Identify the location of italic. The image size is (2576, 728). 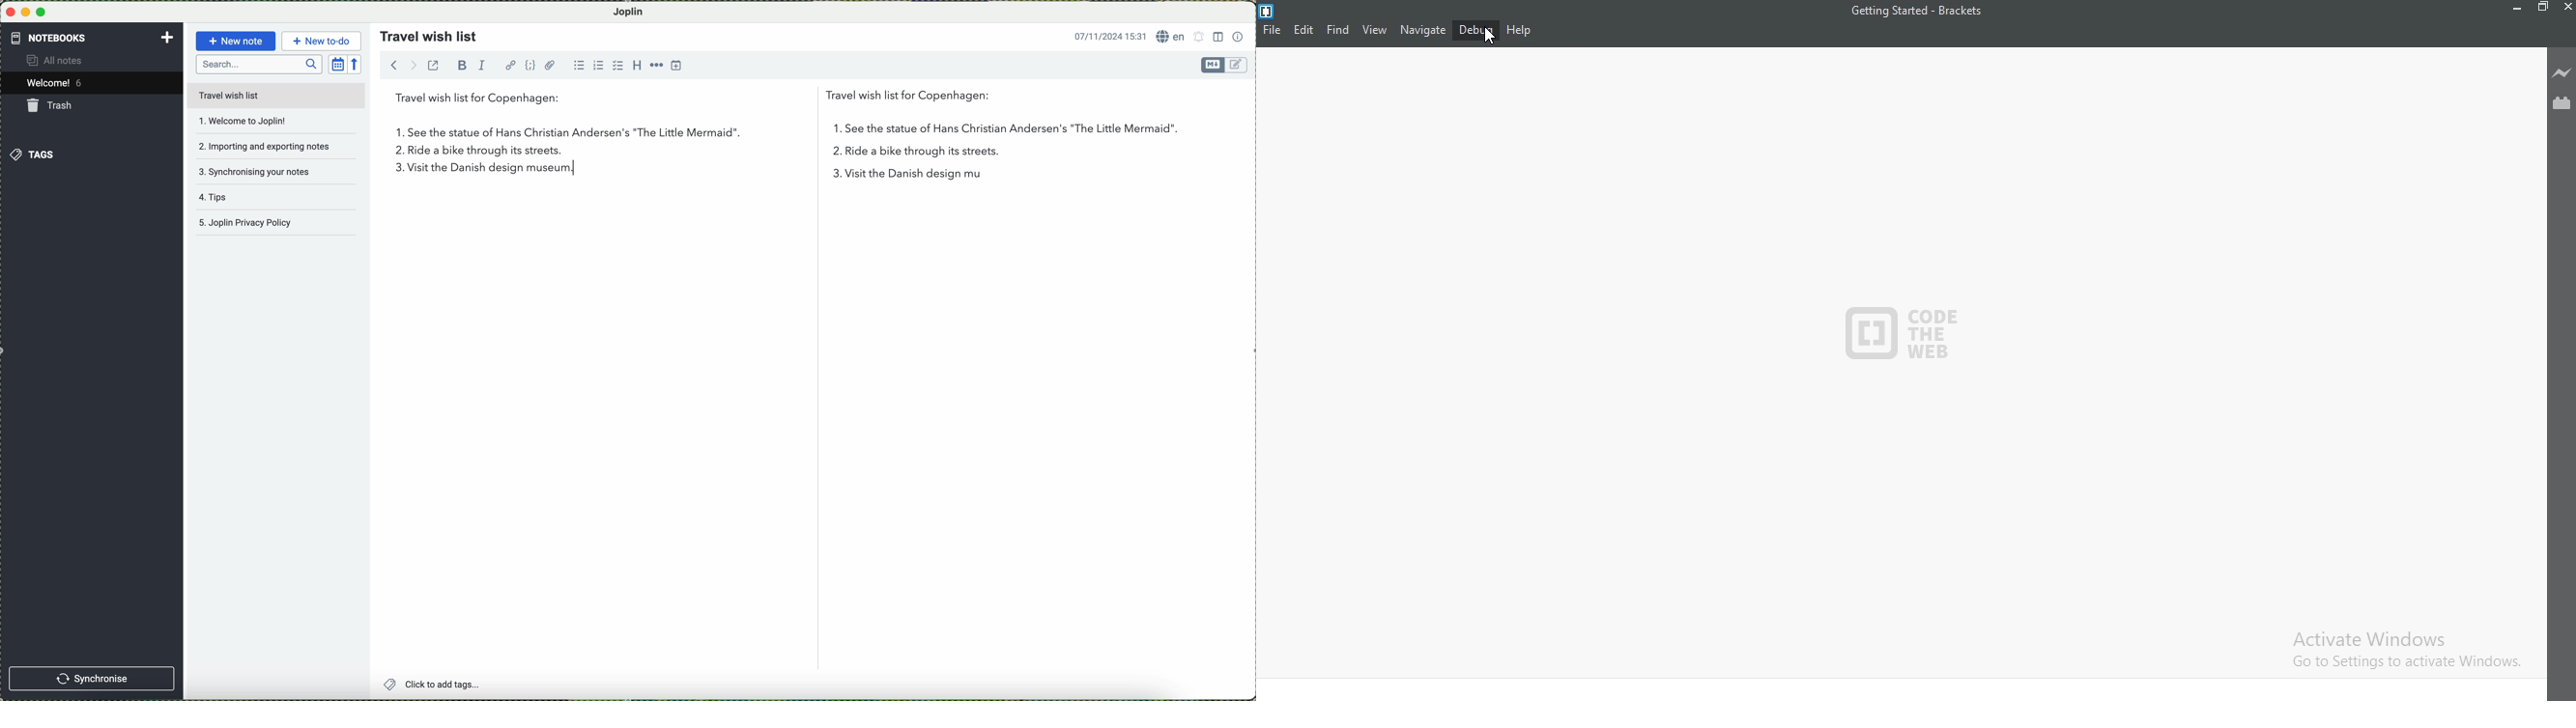
(485, 66).